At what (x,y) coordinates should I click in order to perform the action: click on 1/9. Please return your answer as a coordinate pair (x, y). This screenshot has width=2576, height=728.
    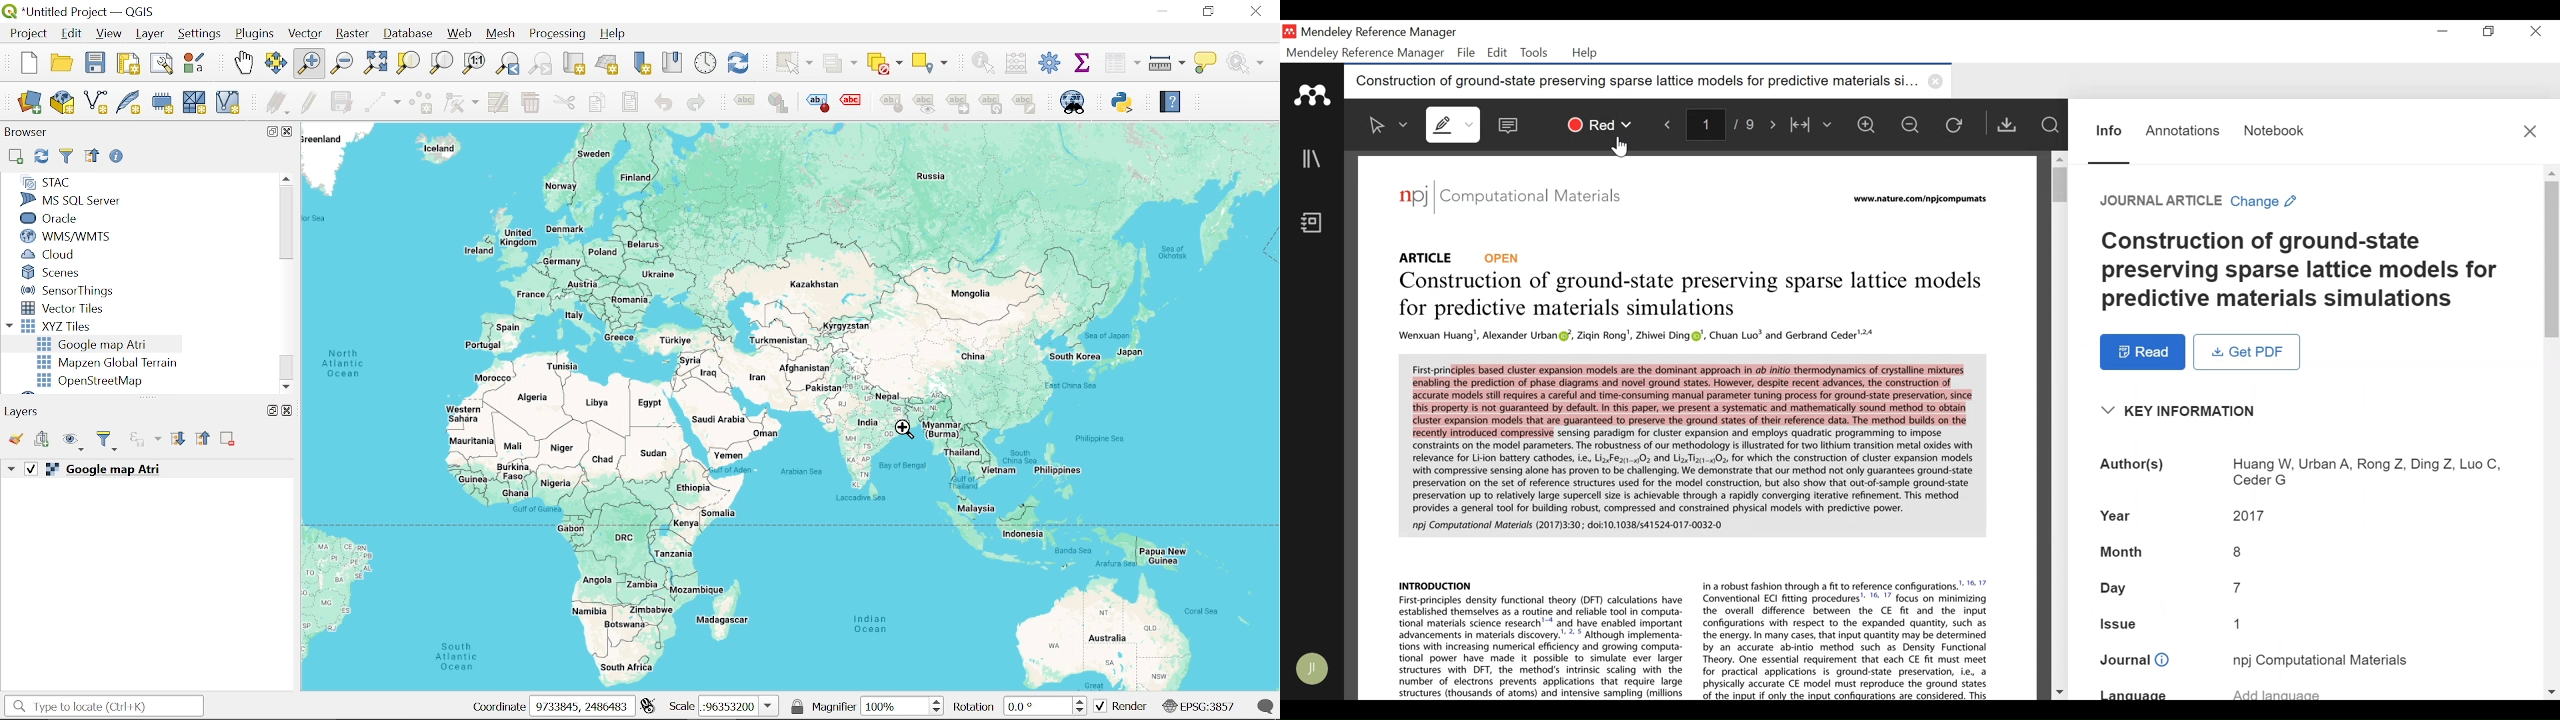
    Looking at the image, I should click on (1722, 125).